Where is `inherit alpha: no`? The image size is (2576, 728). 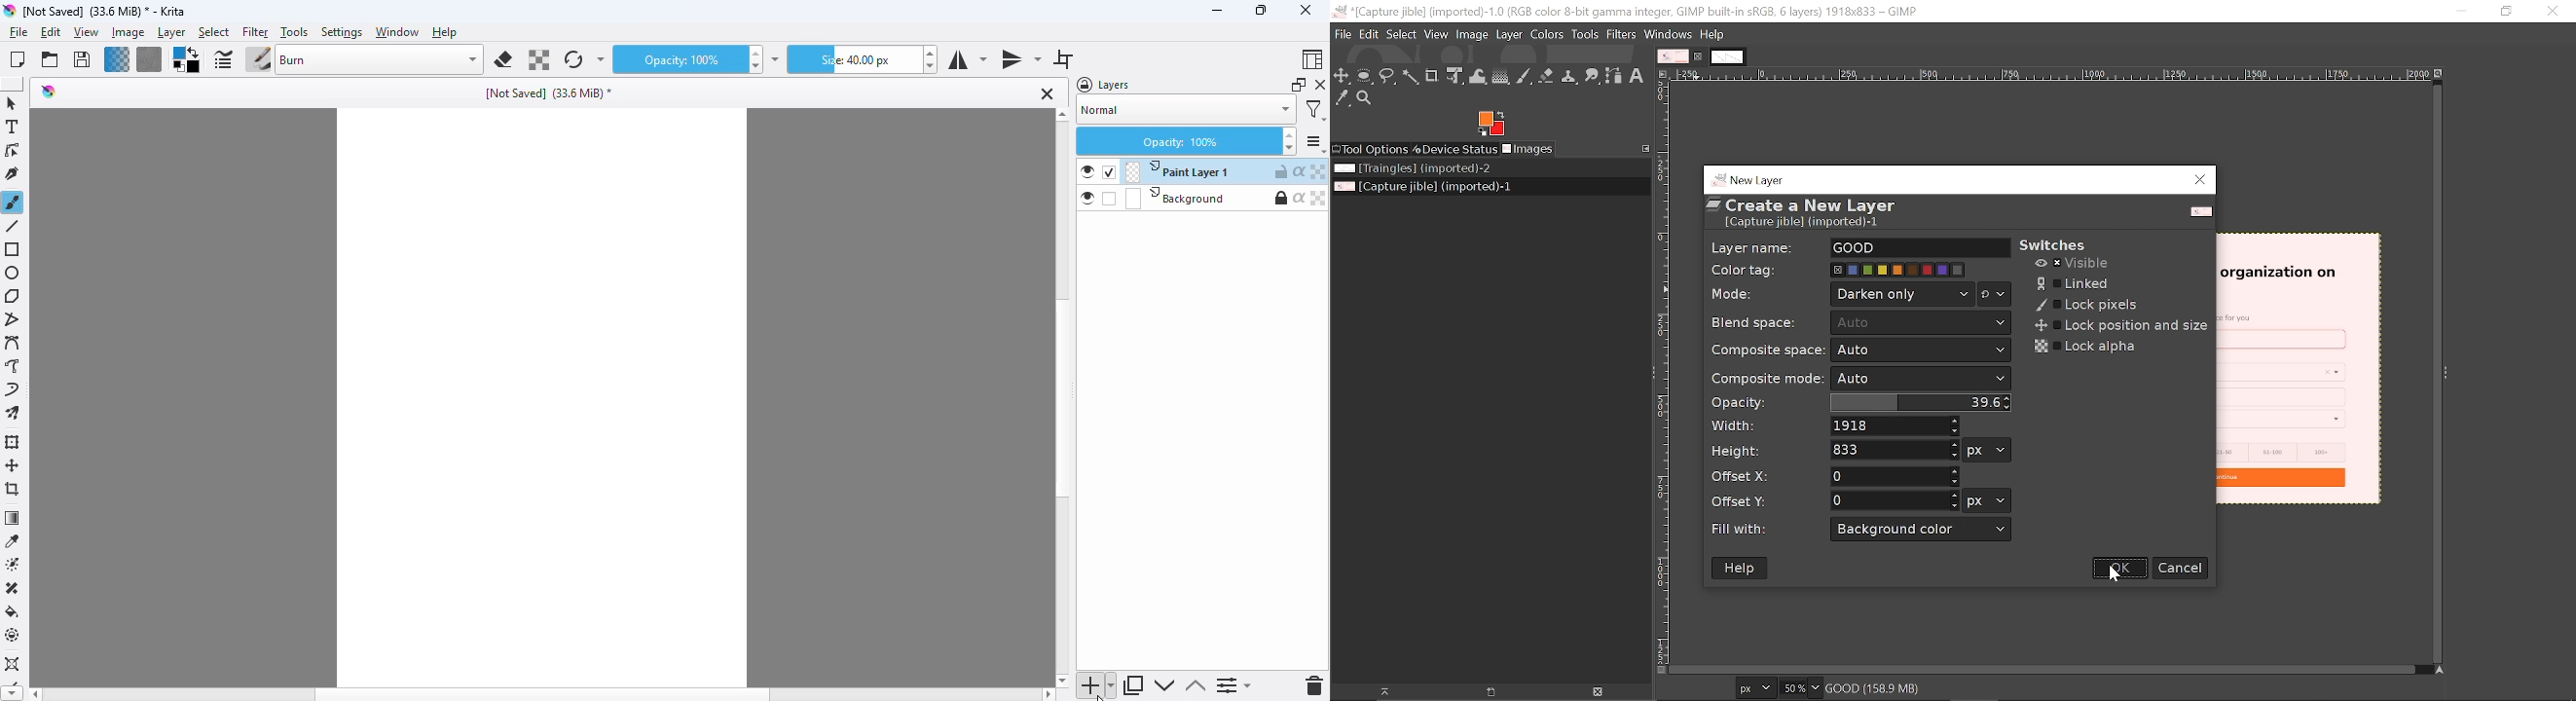 inherit alpha: no is located at coordinates (1300, 170).